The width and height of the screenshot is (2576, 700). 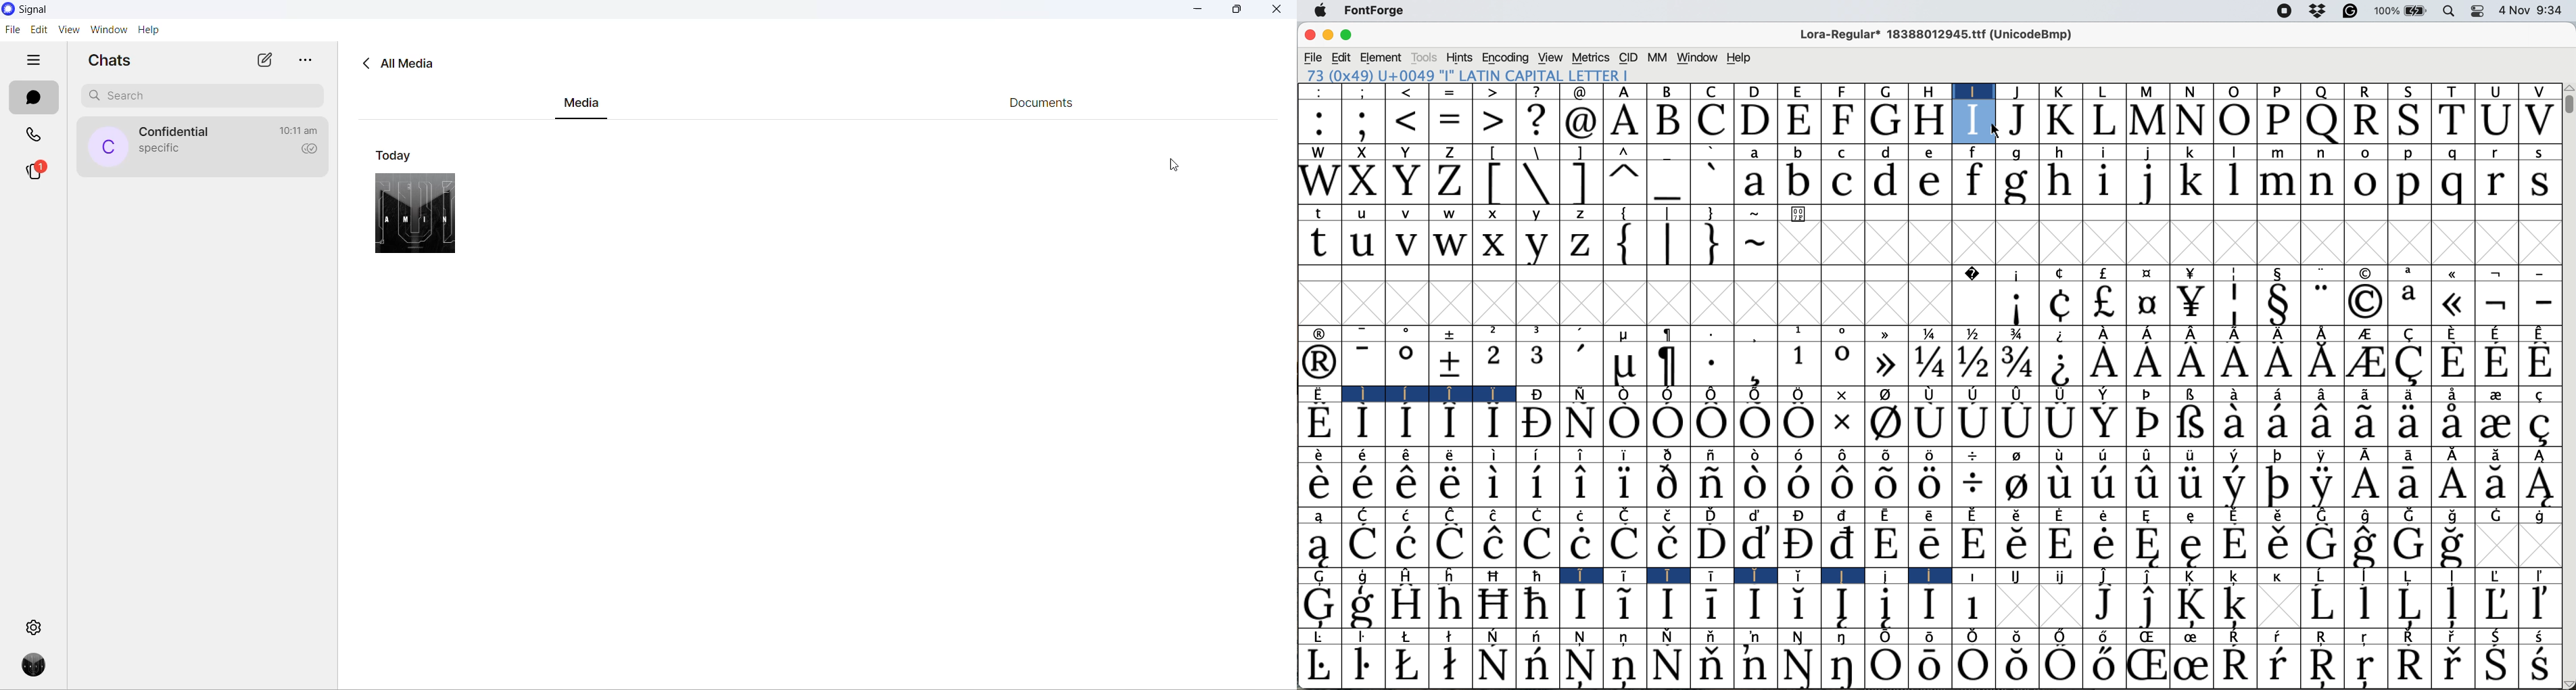 I want to click on Symbol, so click(x=2062, y=635).